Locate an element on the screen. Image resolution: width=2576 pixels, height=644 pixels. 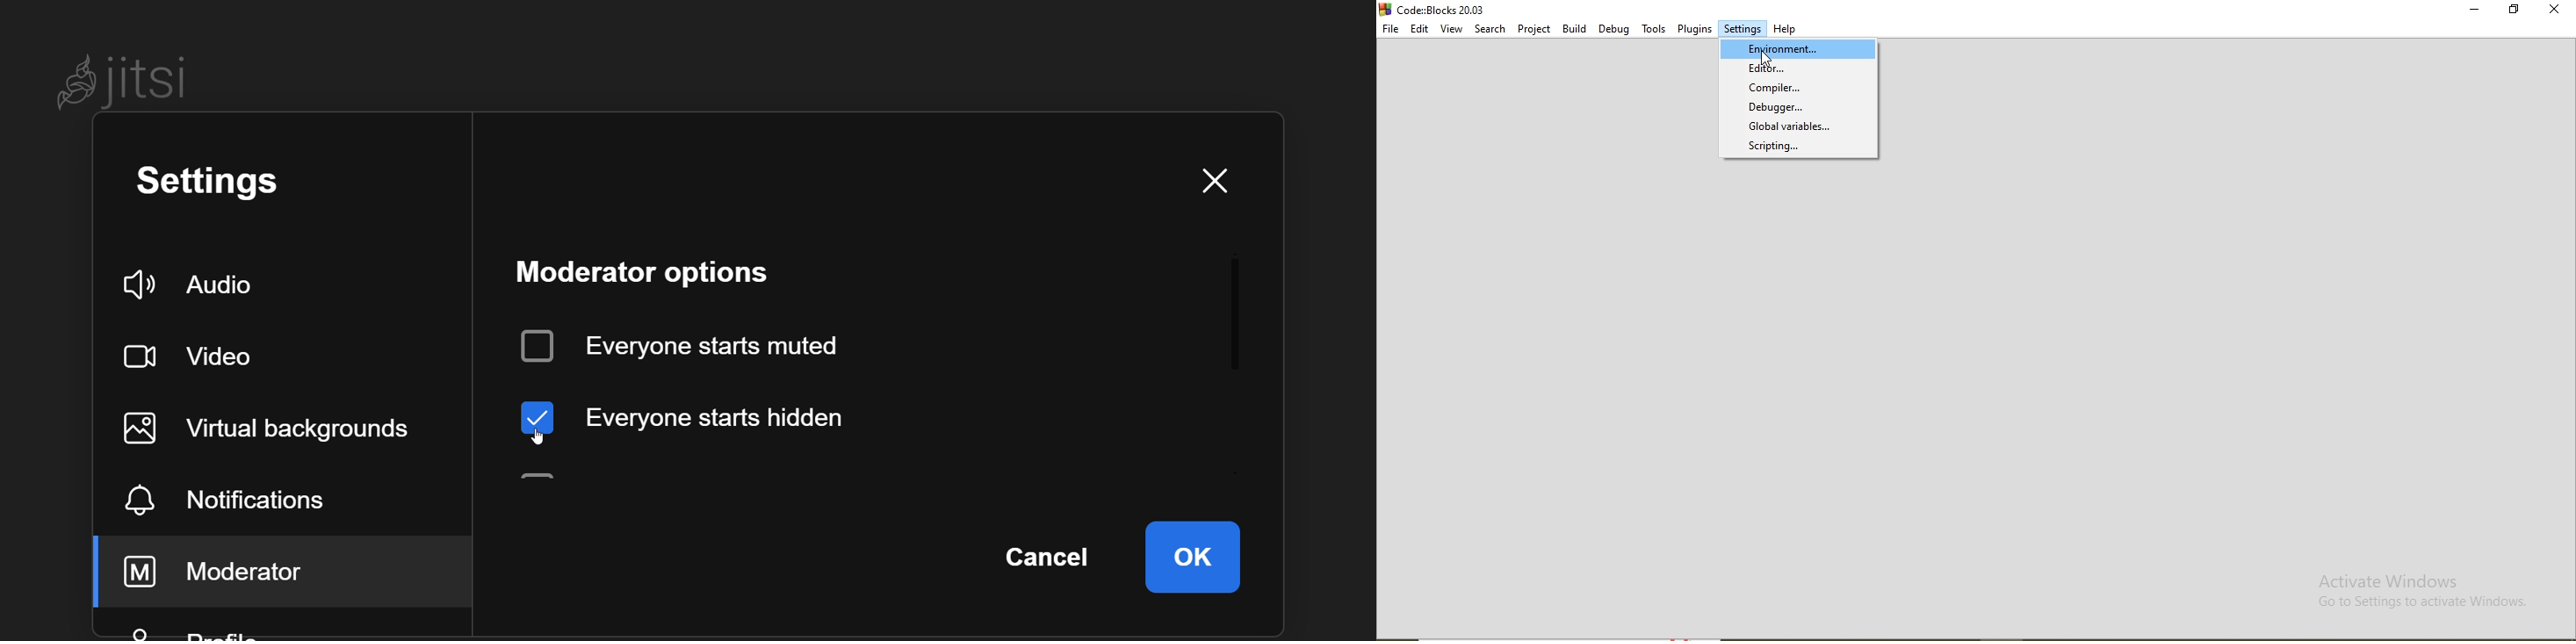
cursor is located at coordinates (533, 440).